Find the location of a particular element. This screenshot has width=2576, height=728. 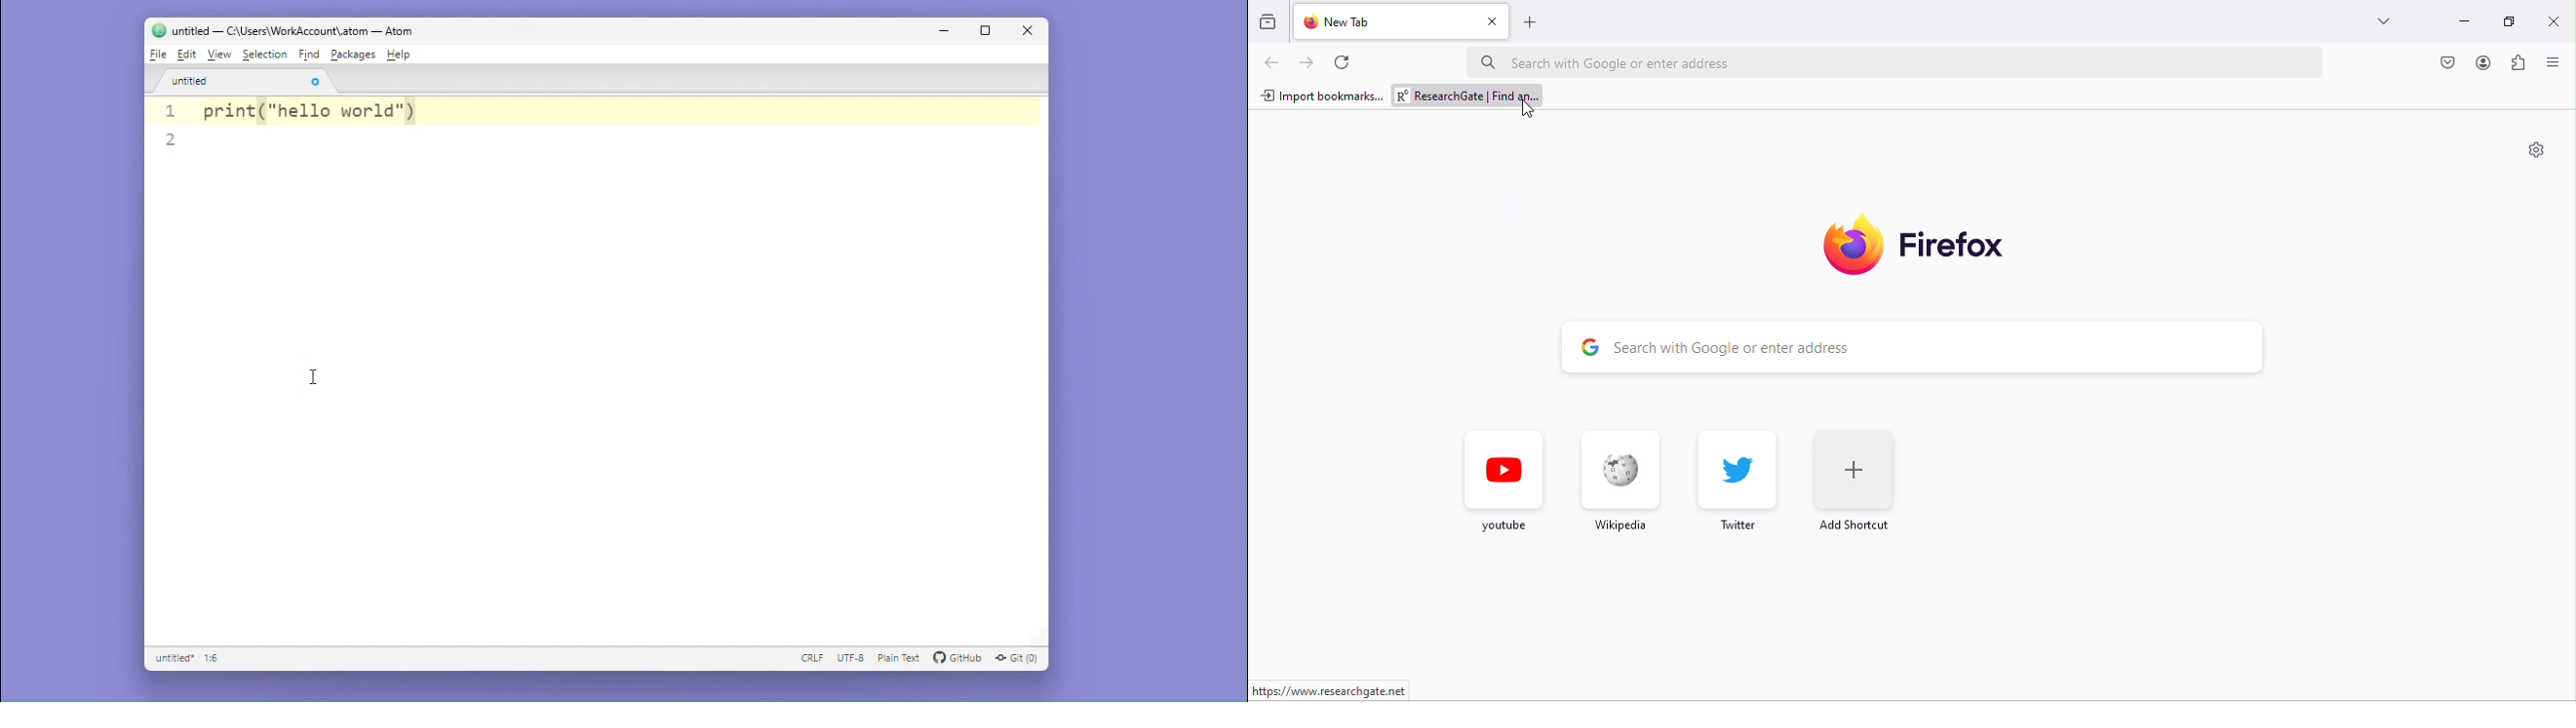

minimise is located at coordinates (951, 29).